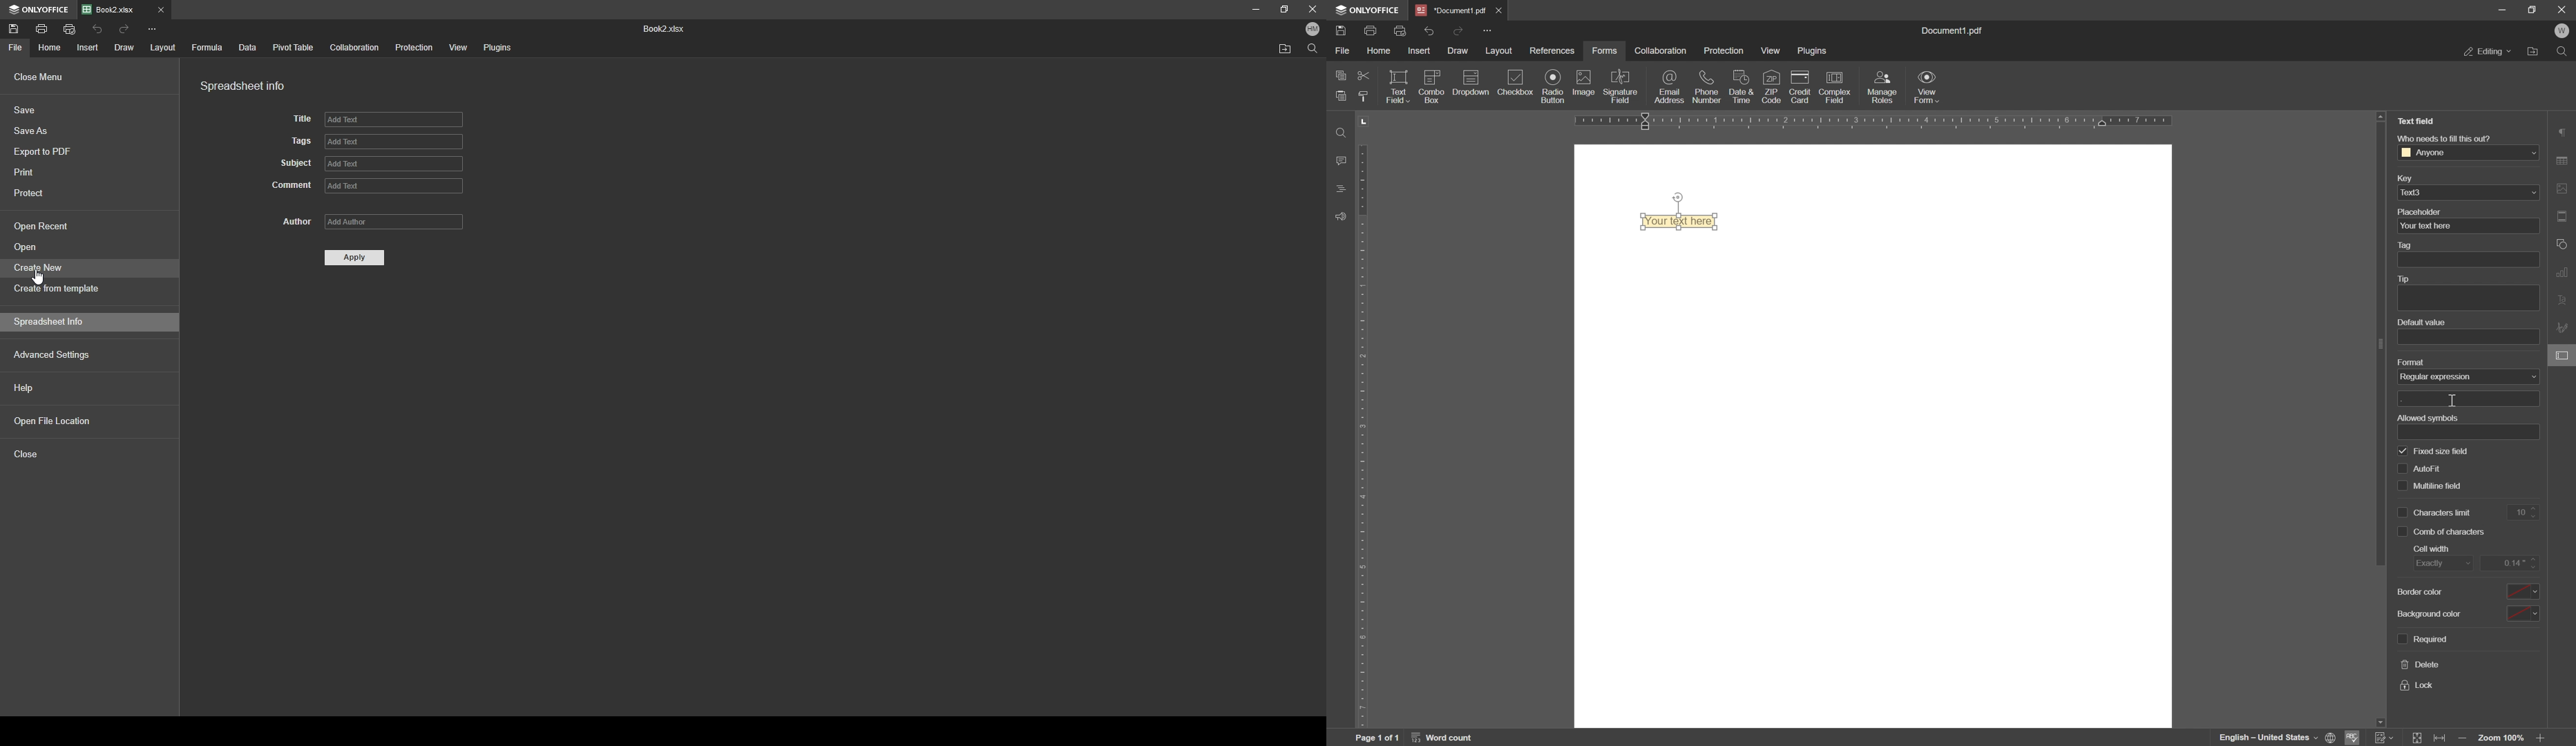 The height and width of the screenshot is (756, 2576). Describe the element at coordinates (90, 421) in the screenshot. I see `open file location` at that location.